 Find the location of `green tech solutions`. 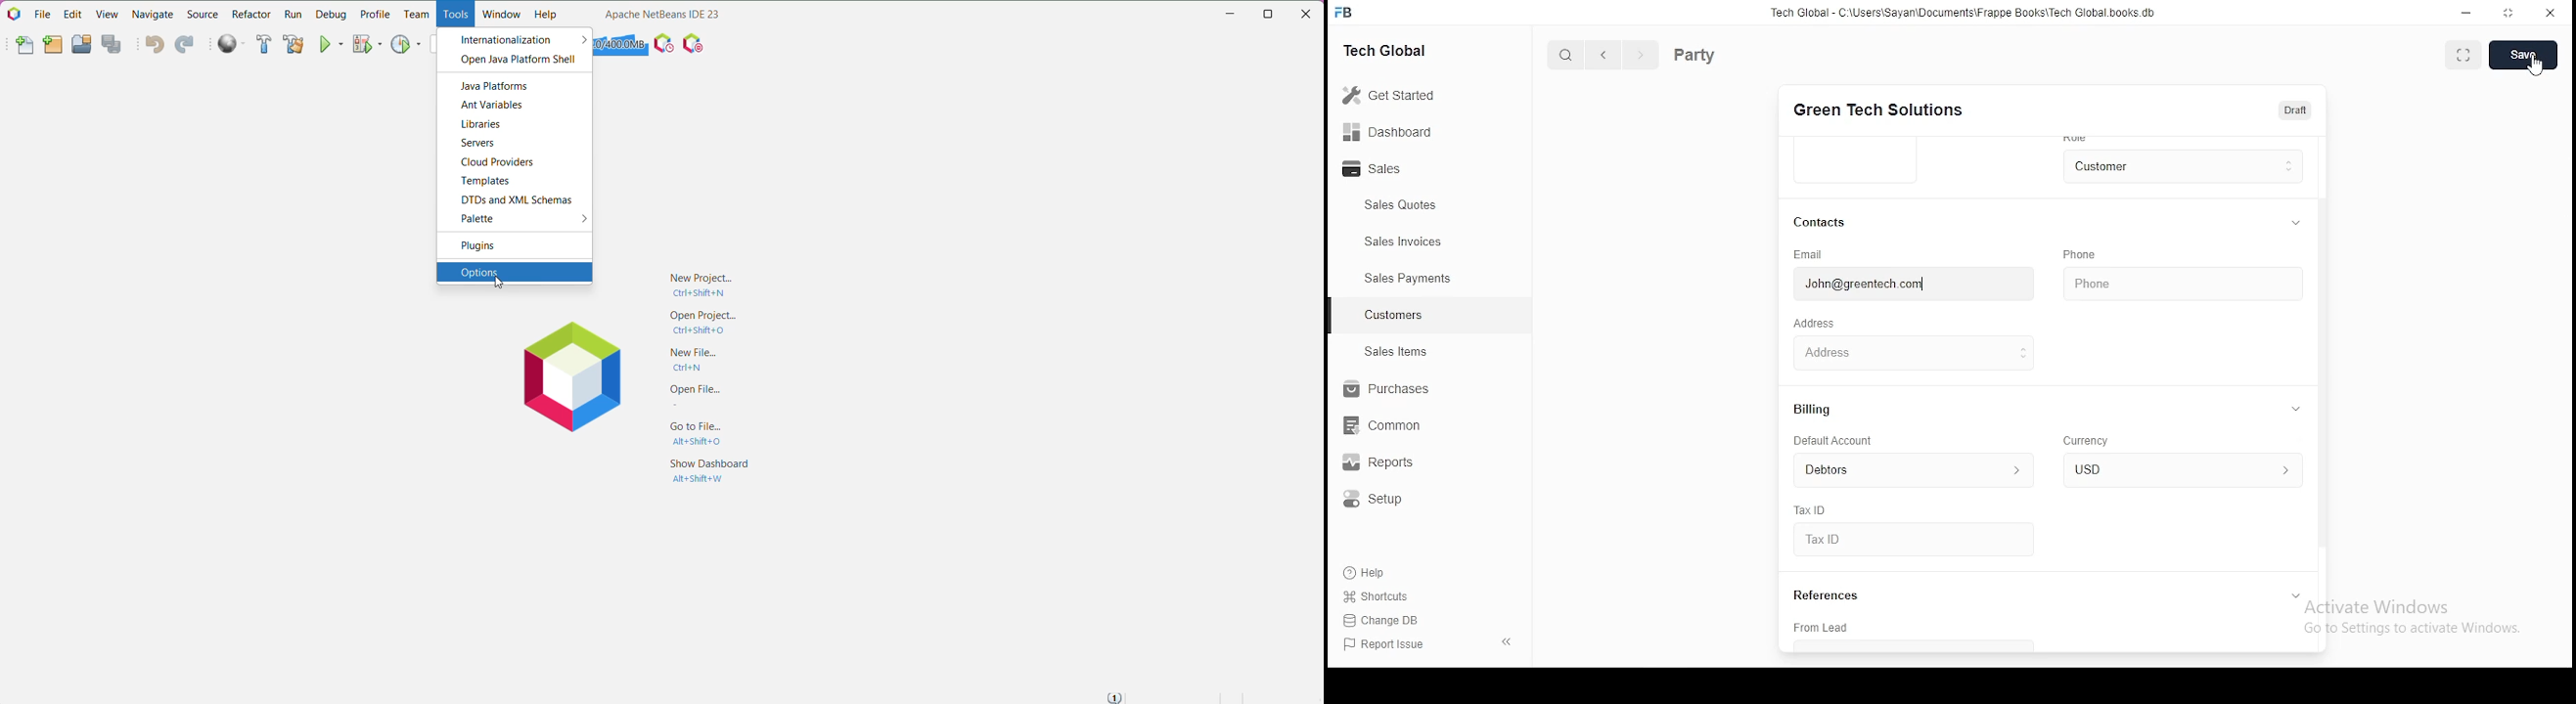

green tech solutions is located at coordinates (1886, 110).